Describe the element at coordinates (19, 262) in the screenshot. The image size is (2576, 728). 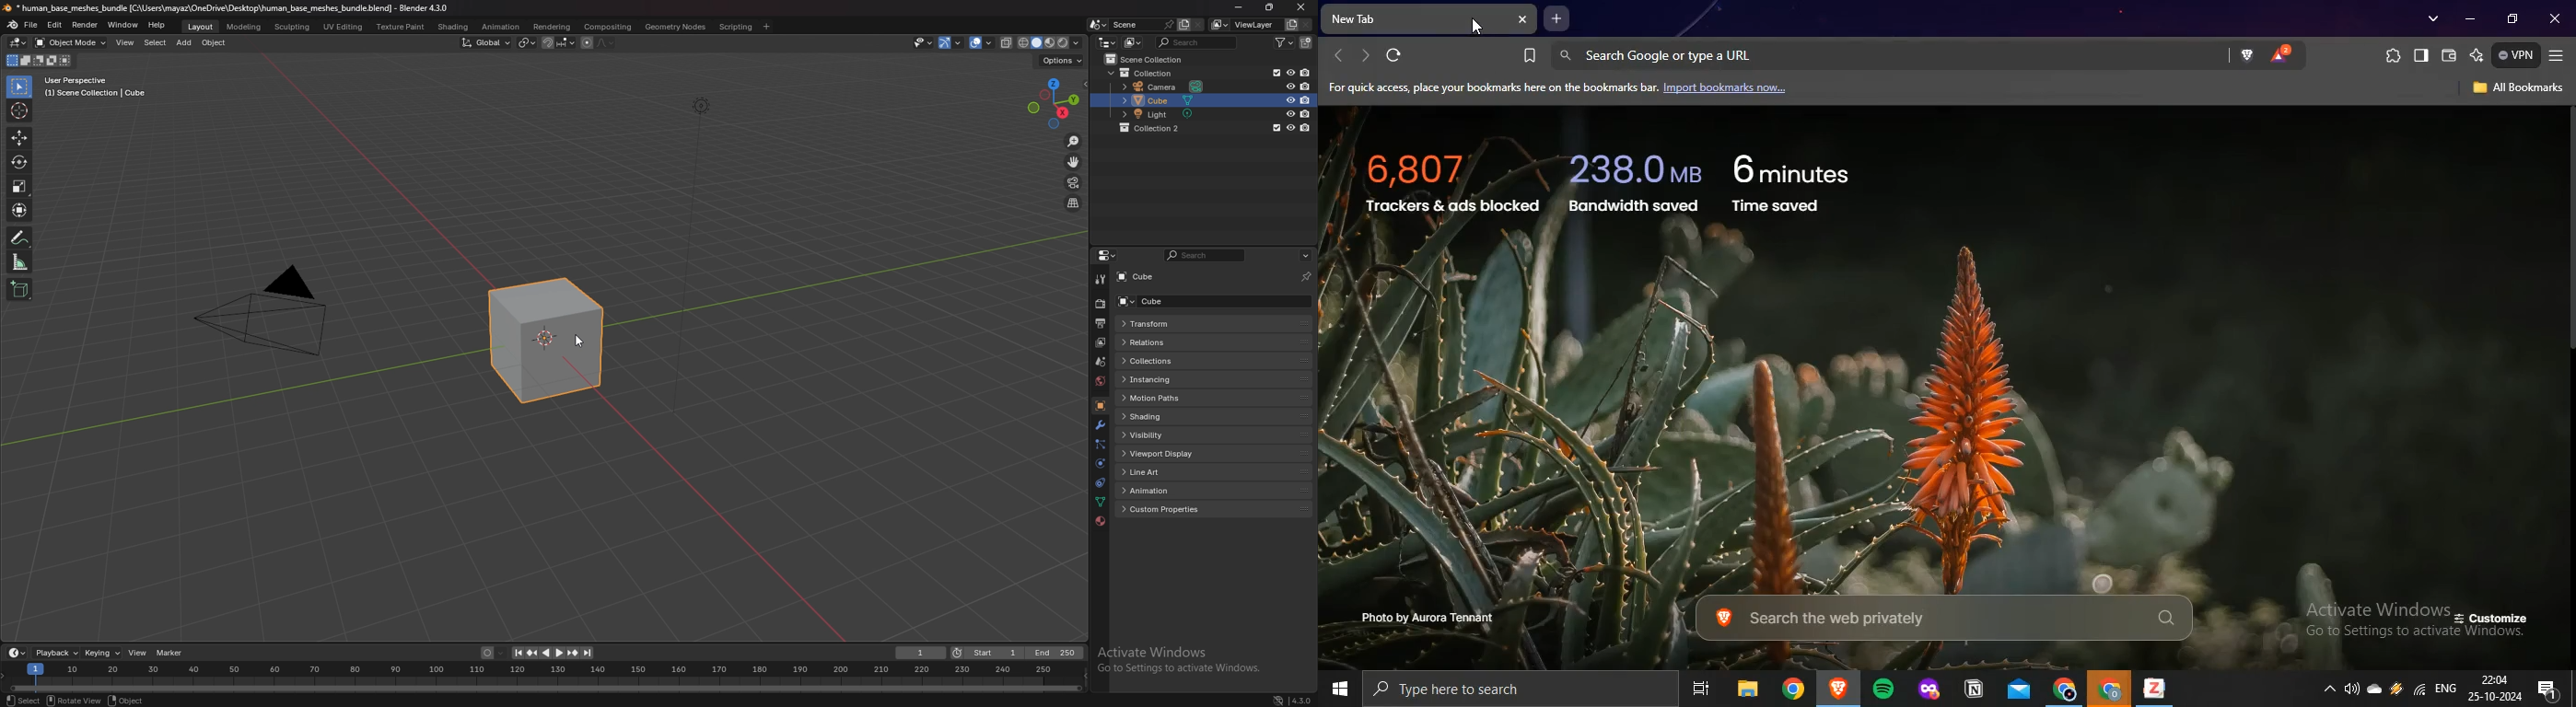
I see `measure` at that location.